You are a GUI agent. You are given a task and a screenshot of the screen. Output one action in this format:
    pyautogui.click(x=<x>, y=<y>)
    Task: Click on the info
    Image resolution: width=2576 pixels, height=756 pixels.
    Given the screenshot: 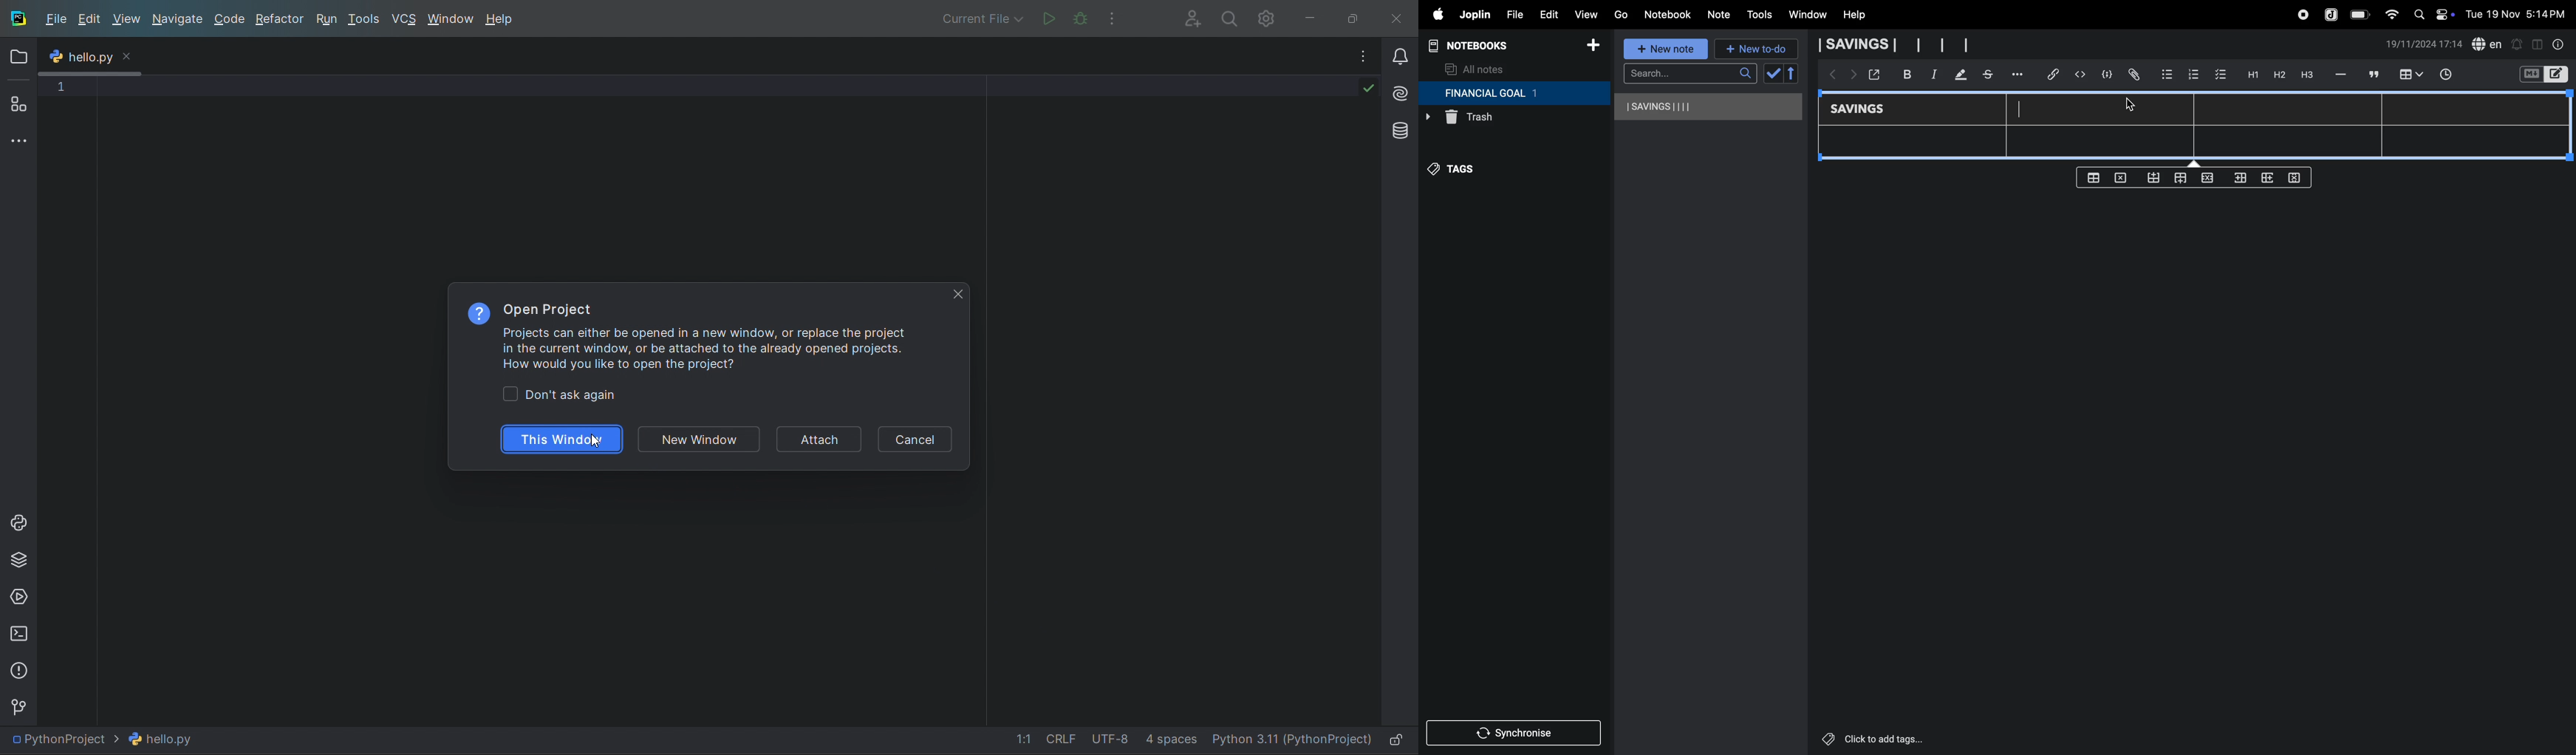 What is the action you would take?
    pyautogui.click(x=2559, y=44)
    